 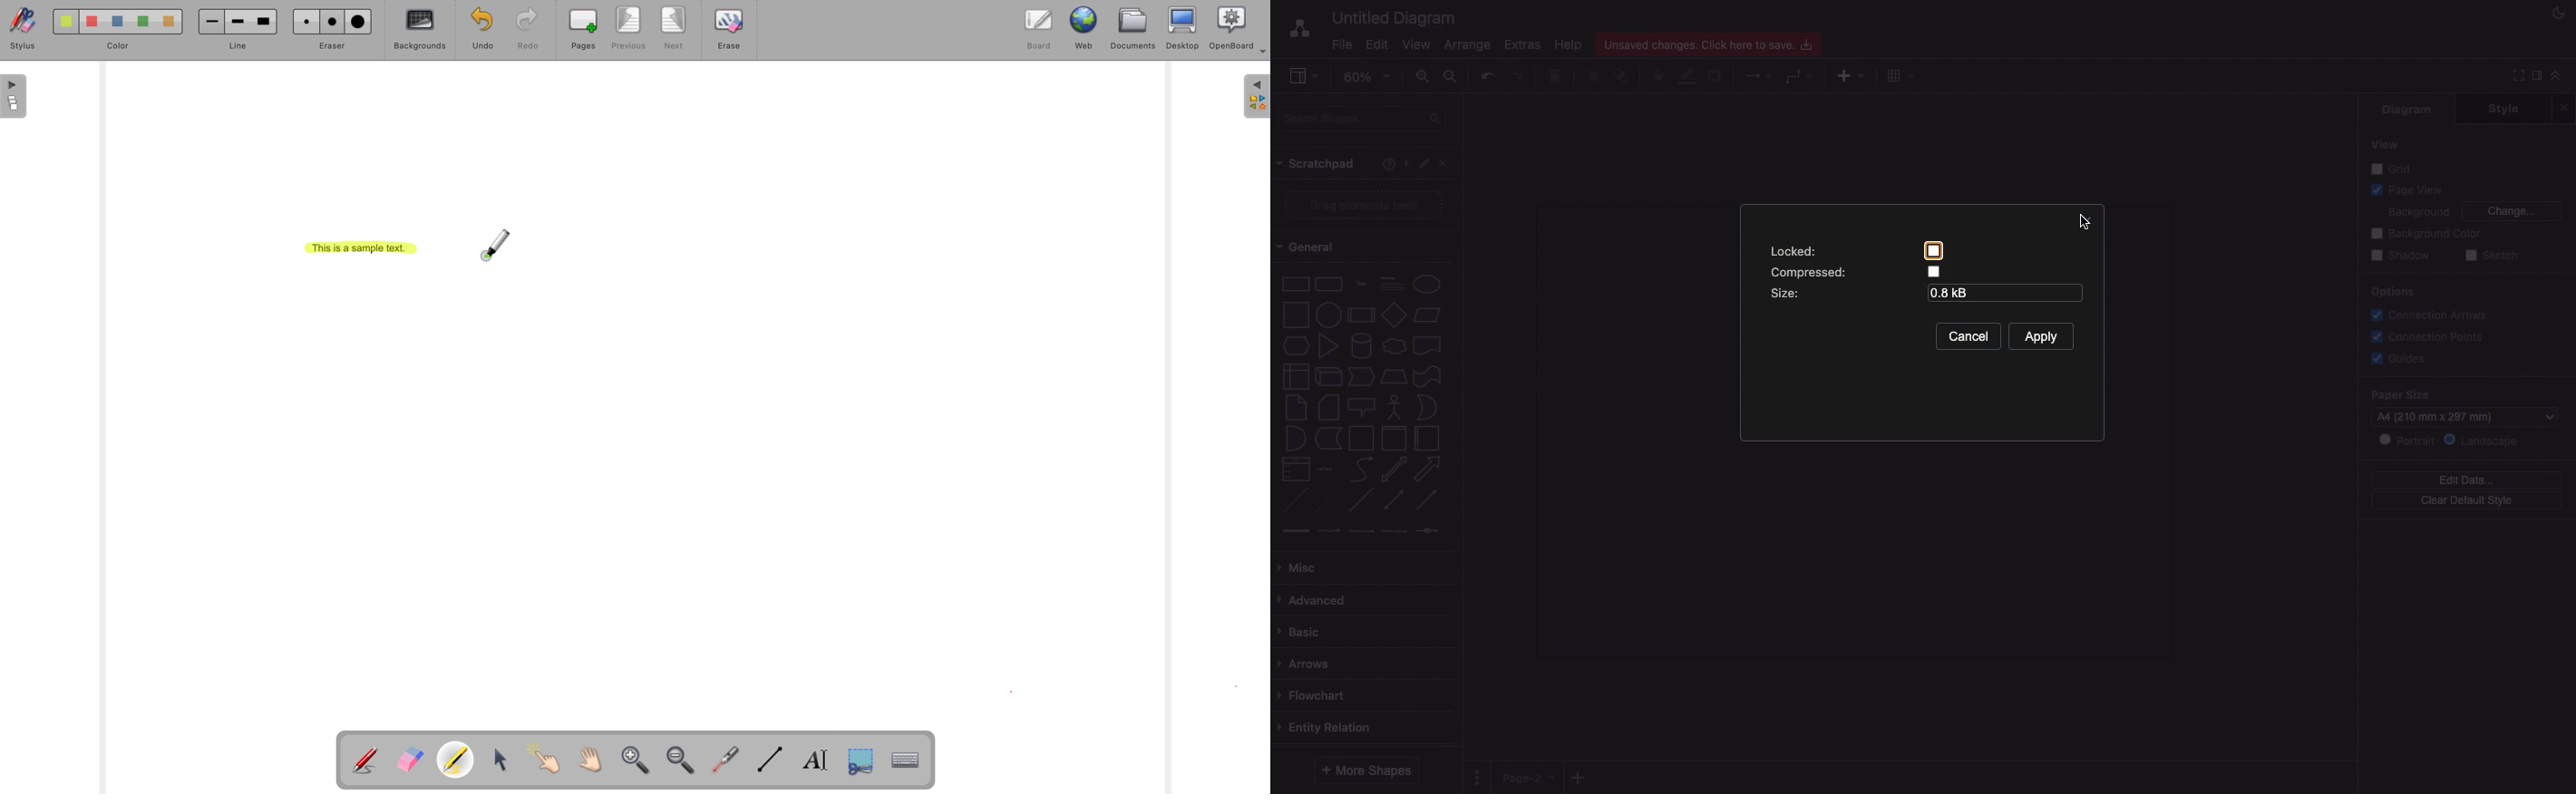 I want to click on Landscape, so click(x=2482, y=441).